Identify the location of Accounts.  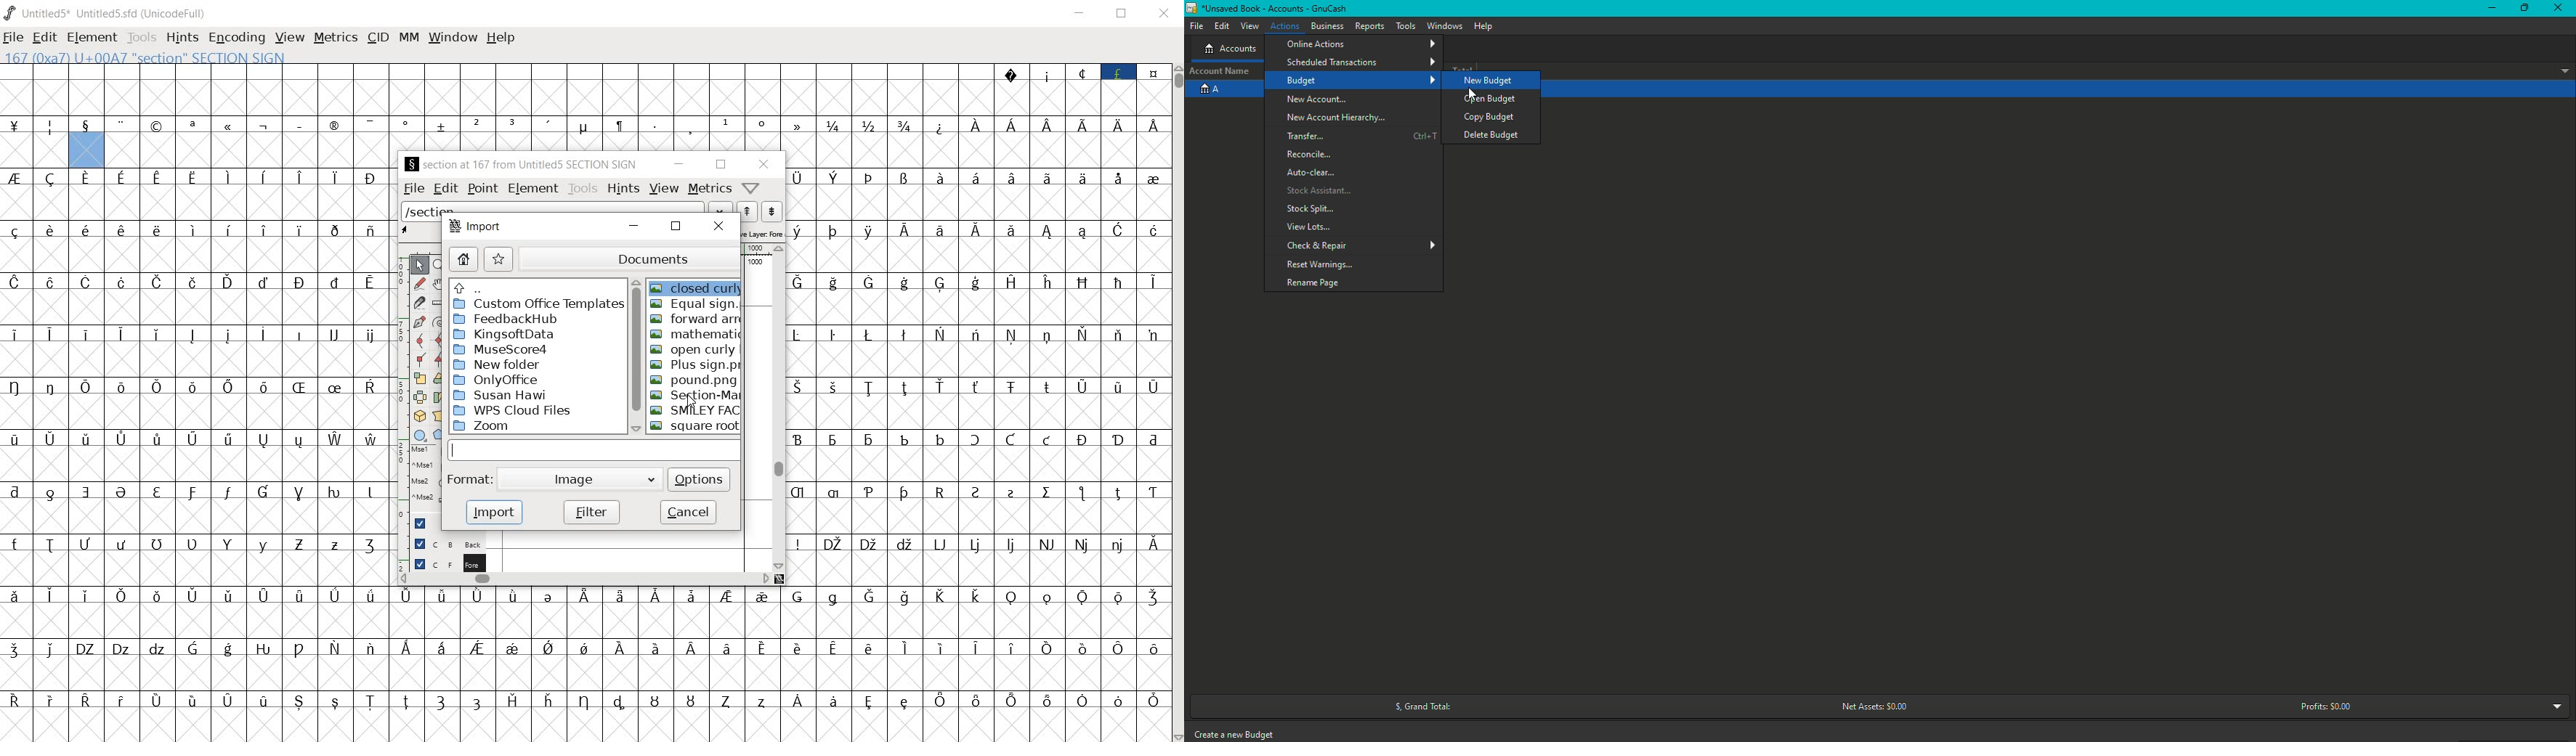
(1232, 49).